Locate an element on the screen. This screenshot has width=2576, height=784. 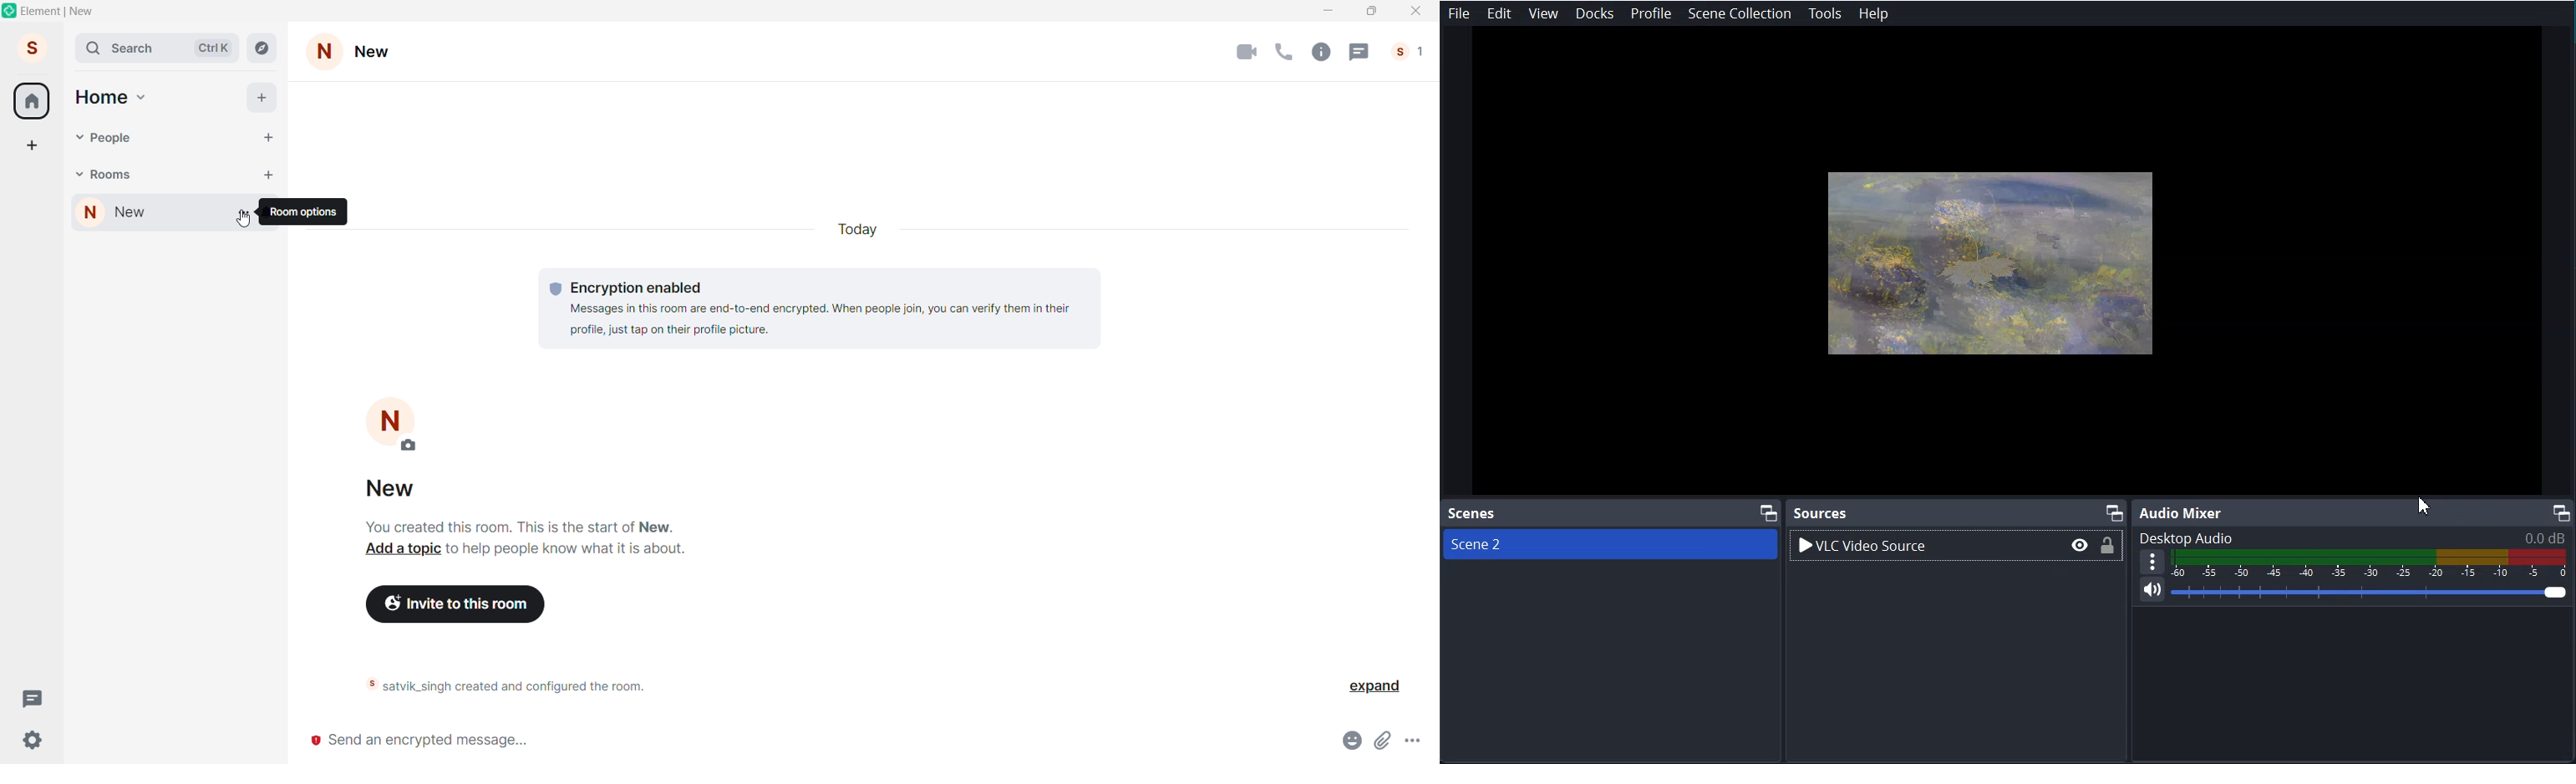
Quick Settings is located at coordinates (35, 739).